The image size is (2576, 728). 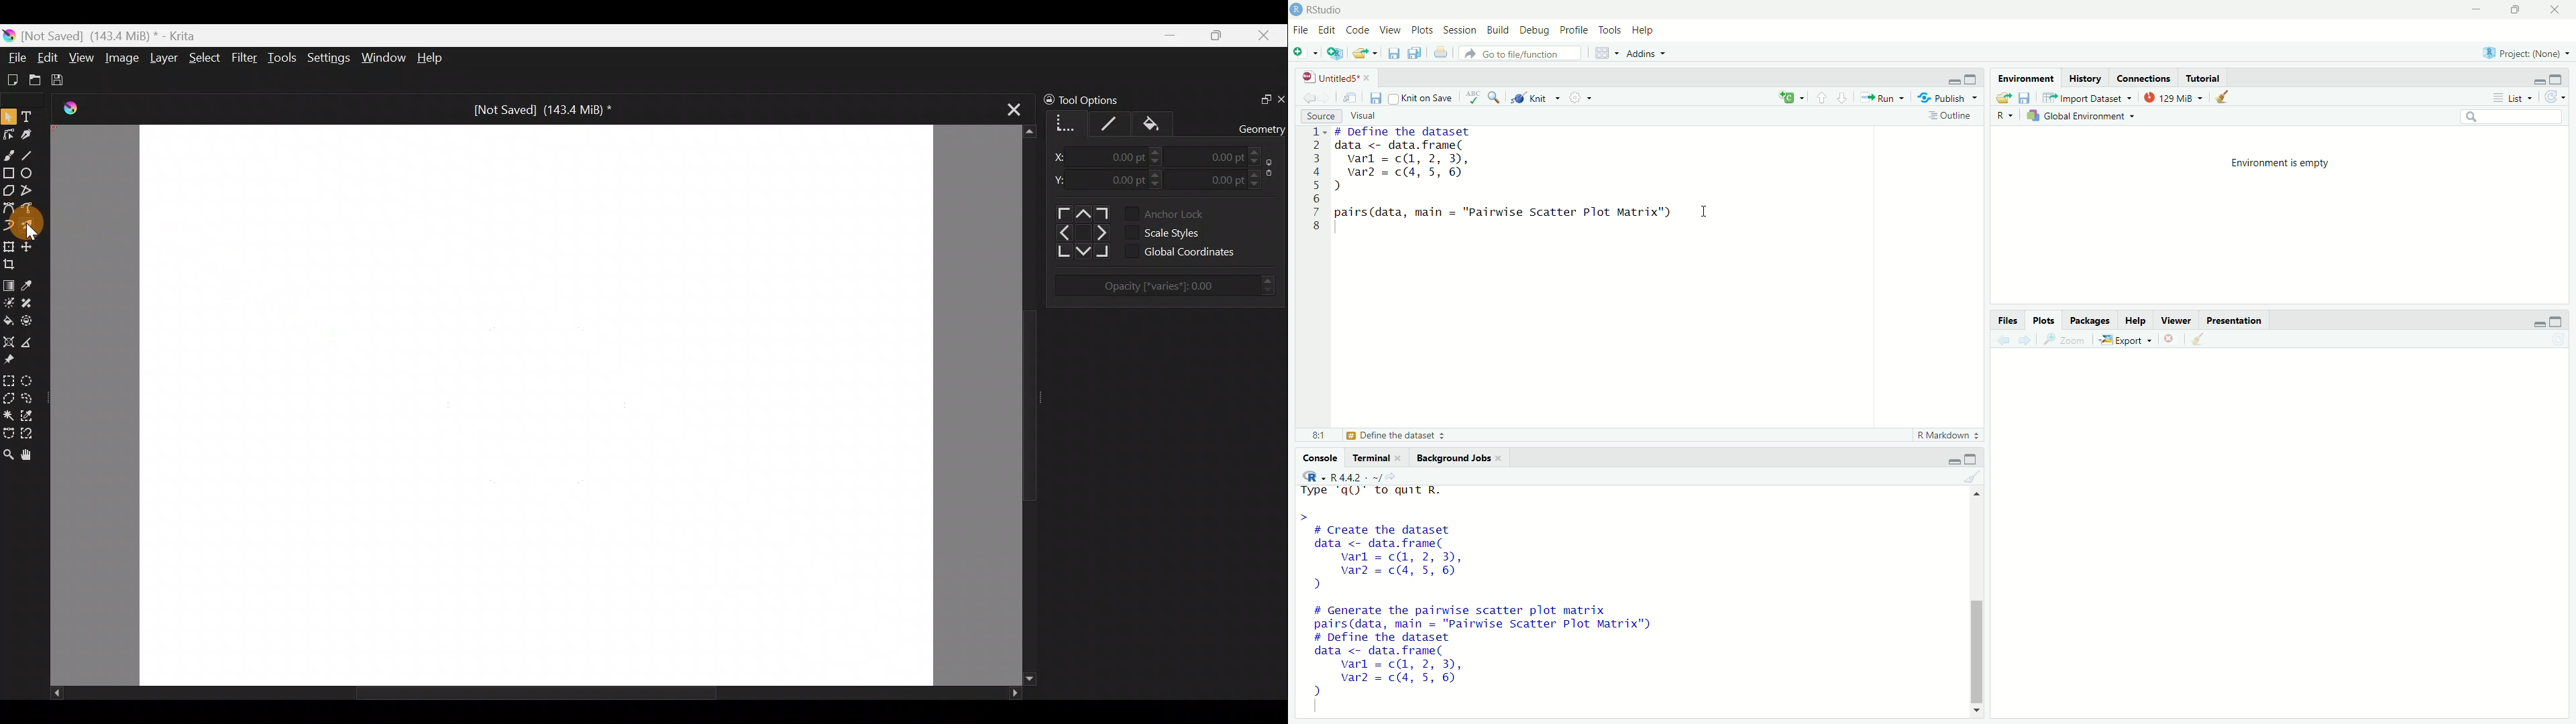 What do you see at coordinates (2516, 8) in the screenshot?
I see `Maximize/Restore` at bounding box center [2516, 8].